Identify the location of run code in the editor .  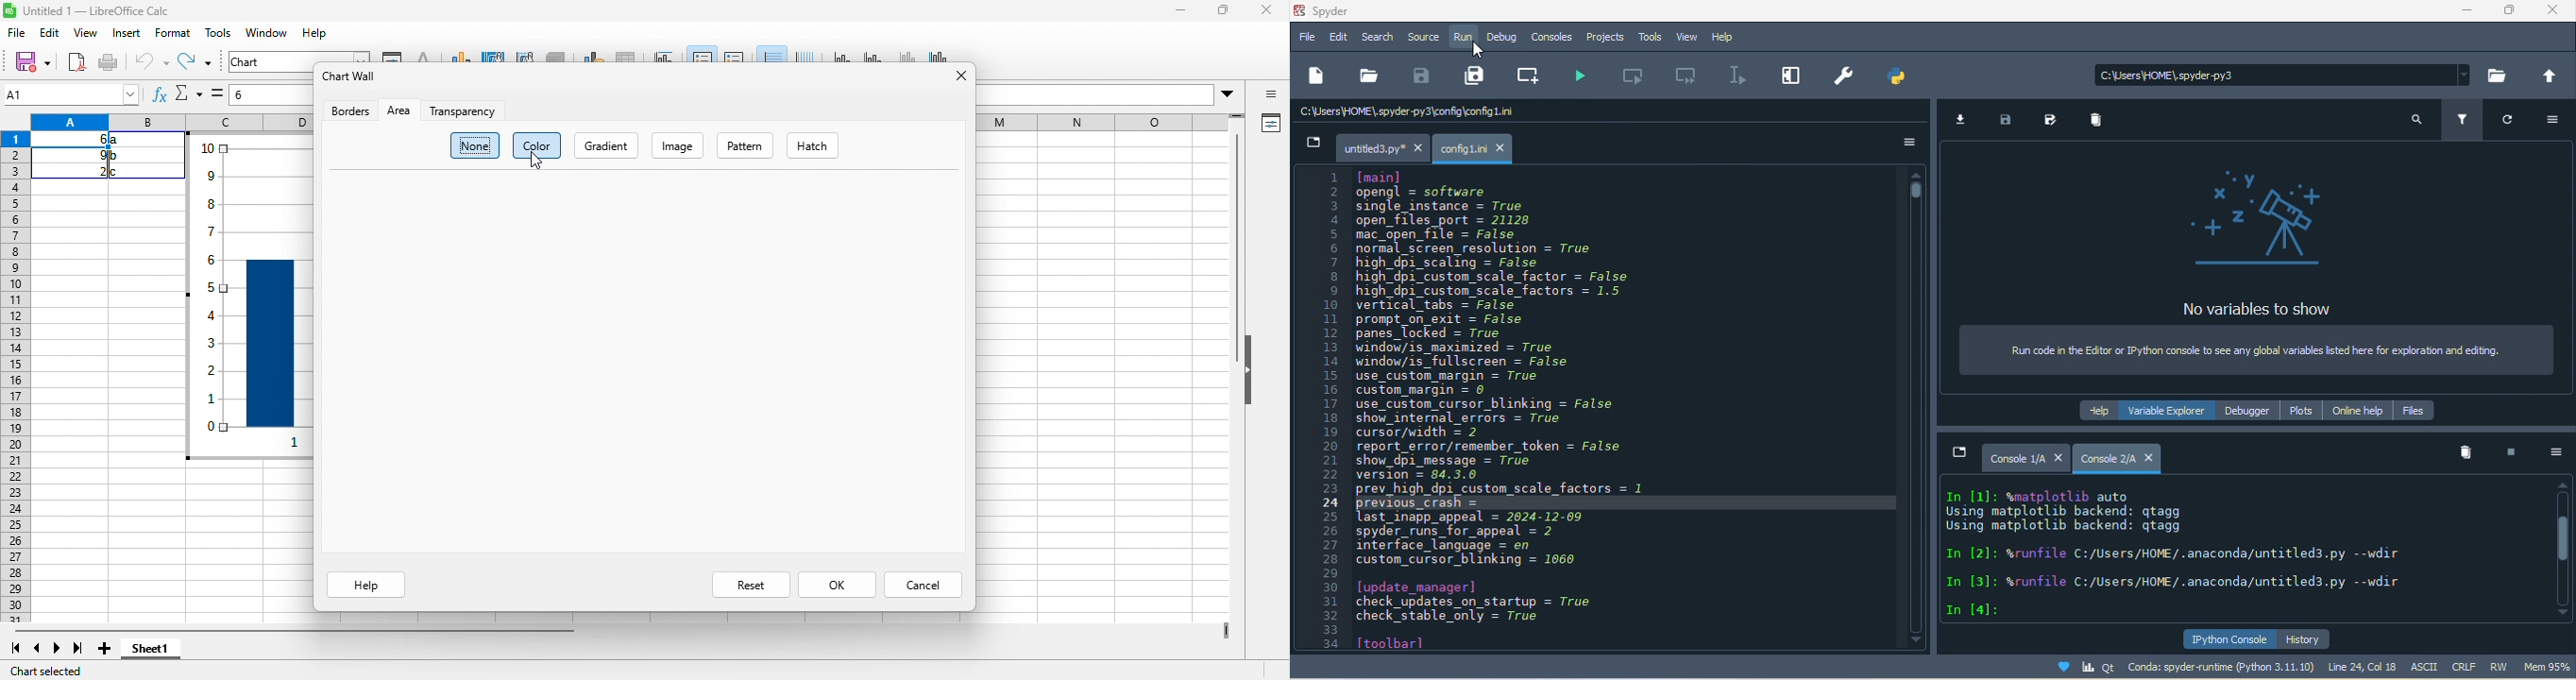
(2254, 348).